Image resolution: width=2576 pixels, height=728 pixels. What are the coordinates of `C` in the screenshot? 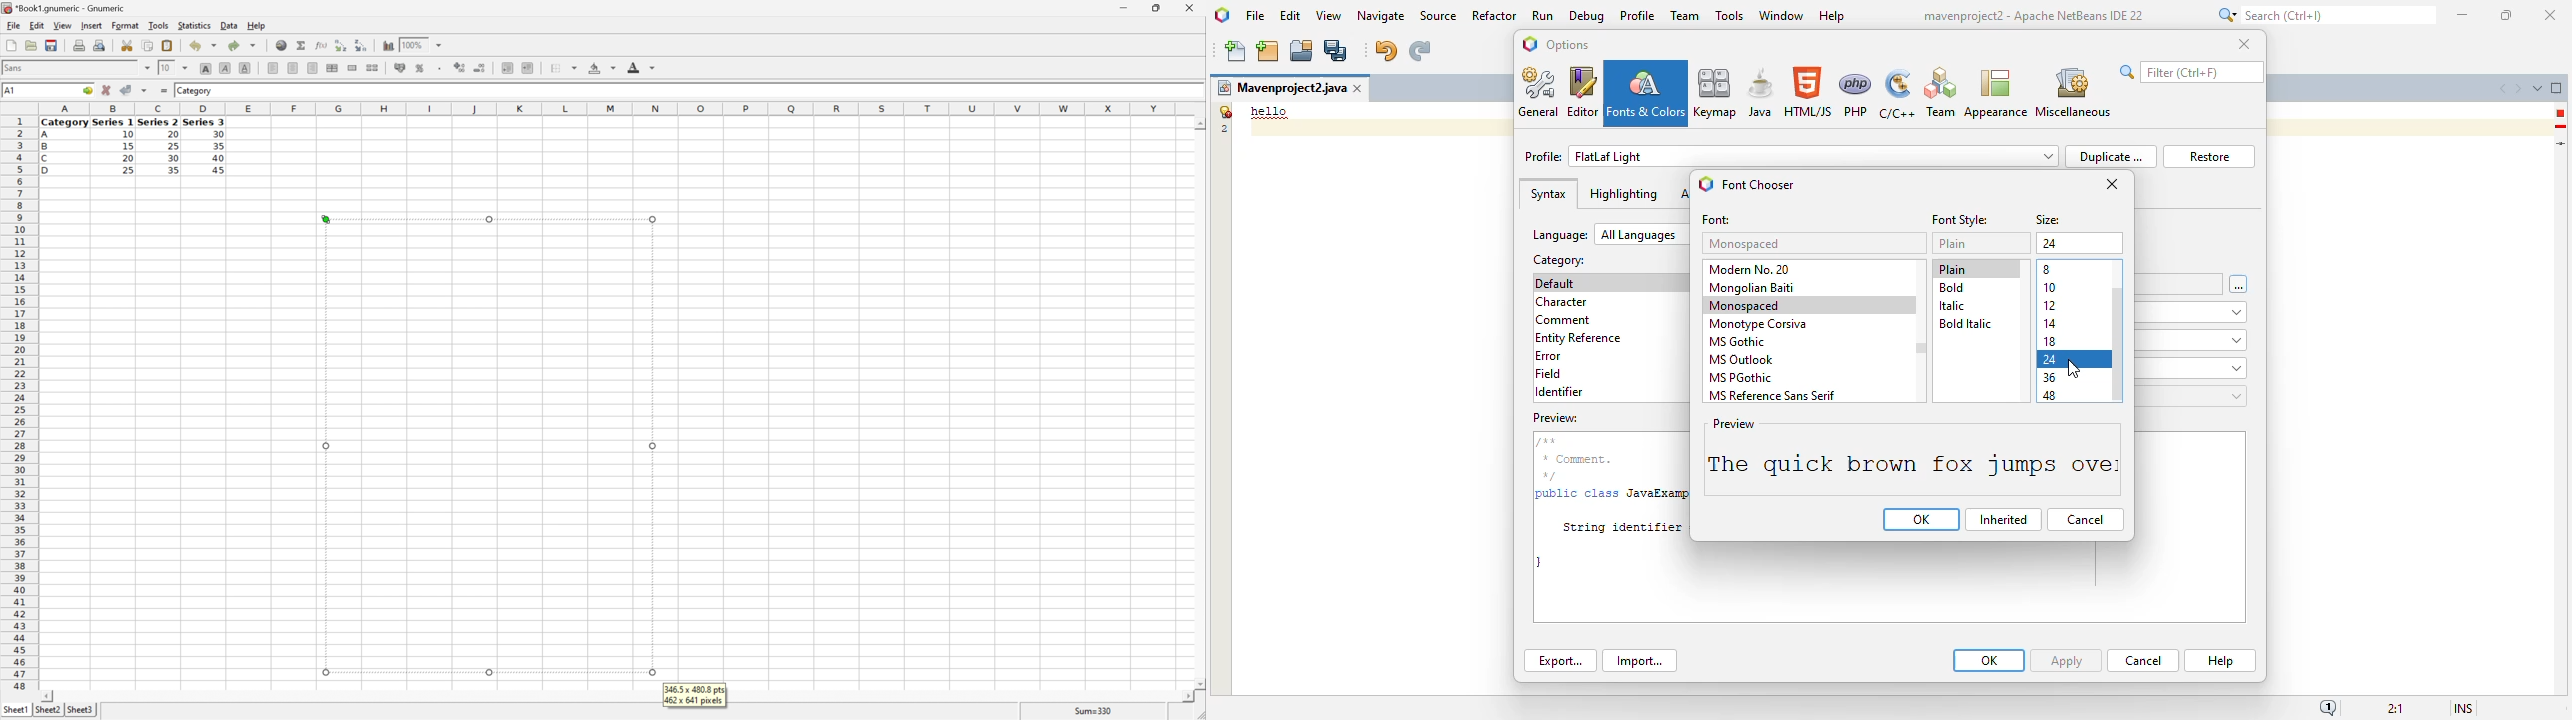 It's located at (45, 159).